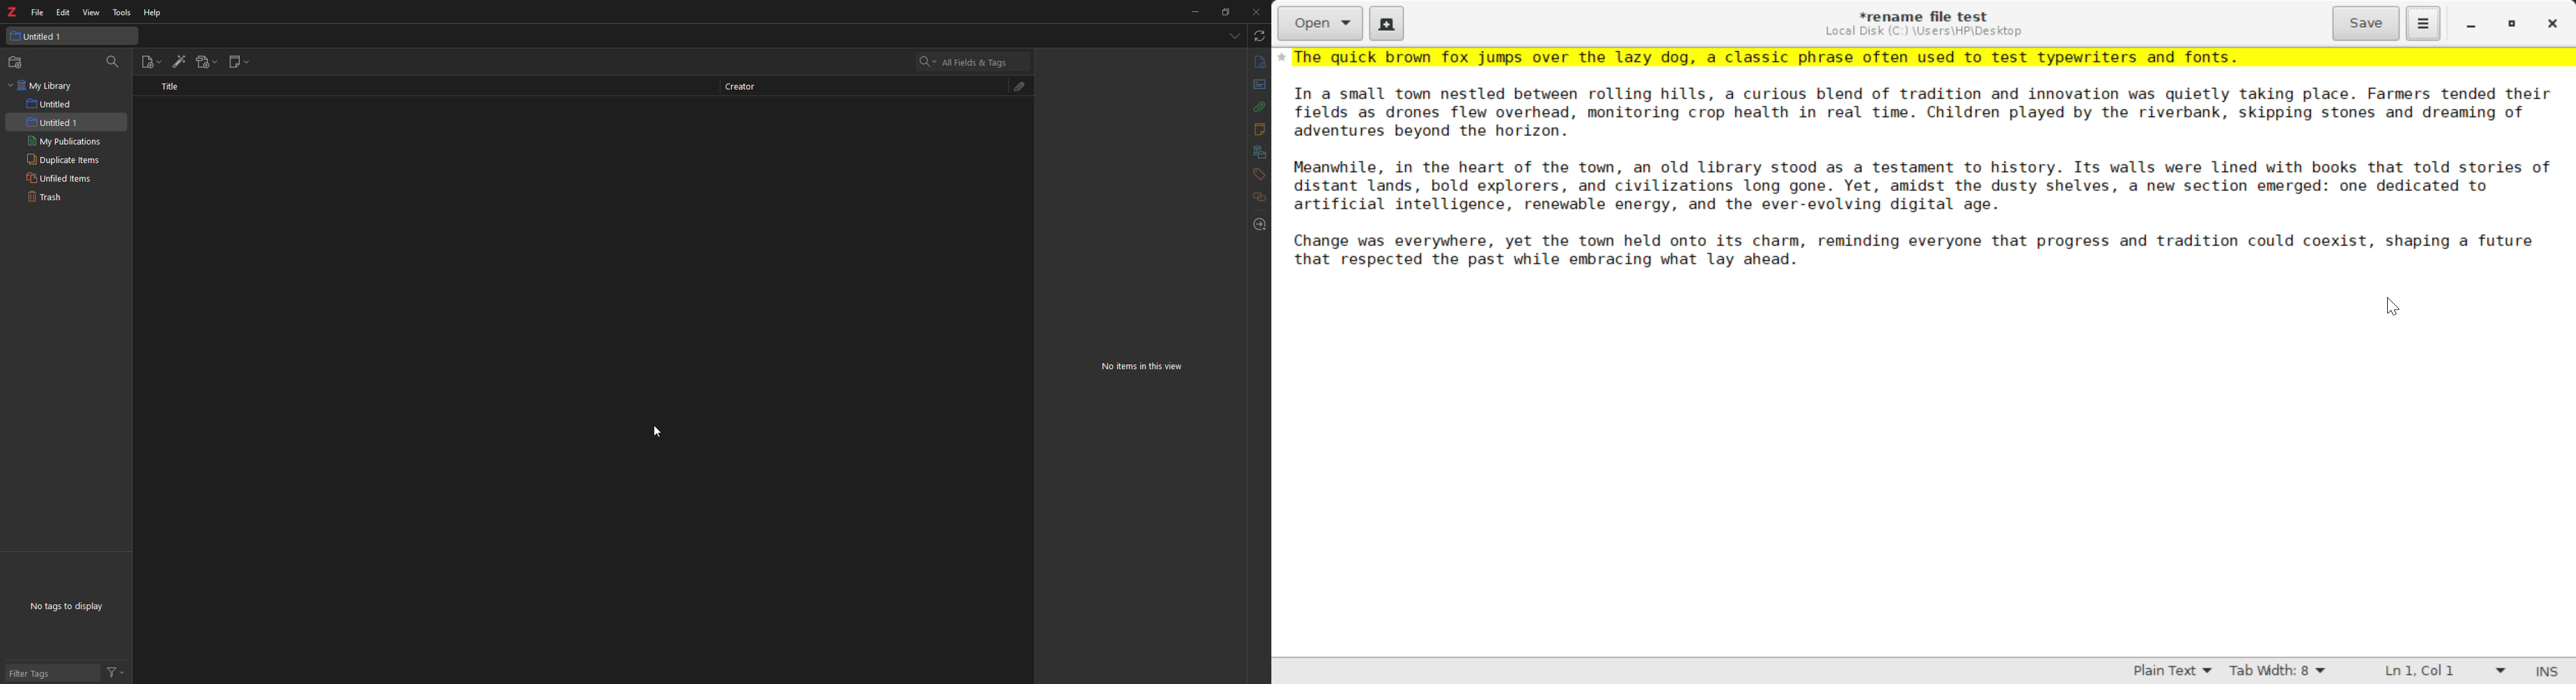 The height and width of the screenshot is (700, 2576). I want to click on info, so click(1257, 63).